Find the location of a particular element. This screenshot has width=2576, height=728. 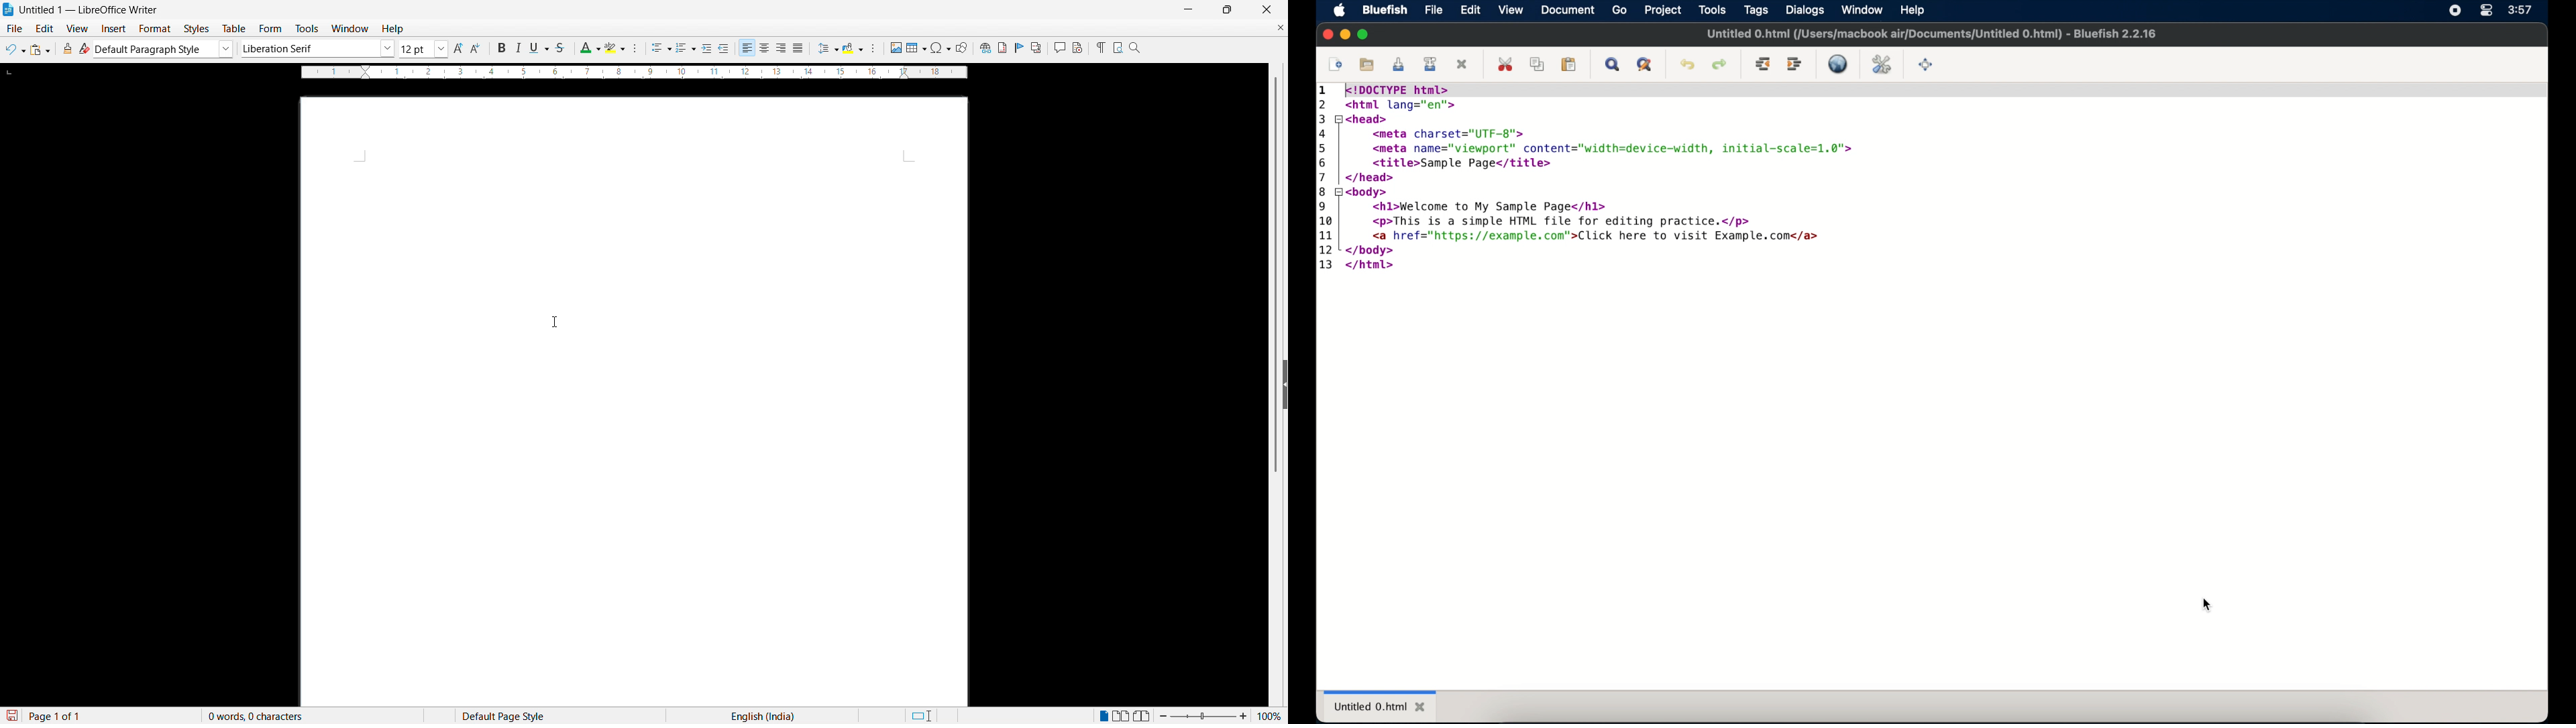

Reduce font size  is located at coordinates (477, 48).